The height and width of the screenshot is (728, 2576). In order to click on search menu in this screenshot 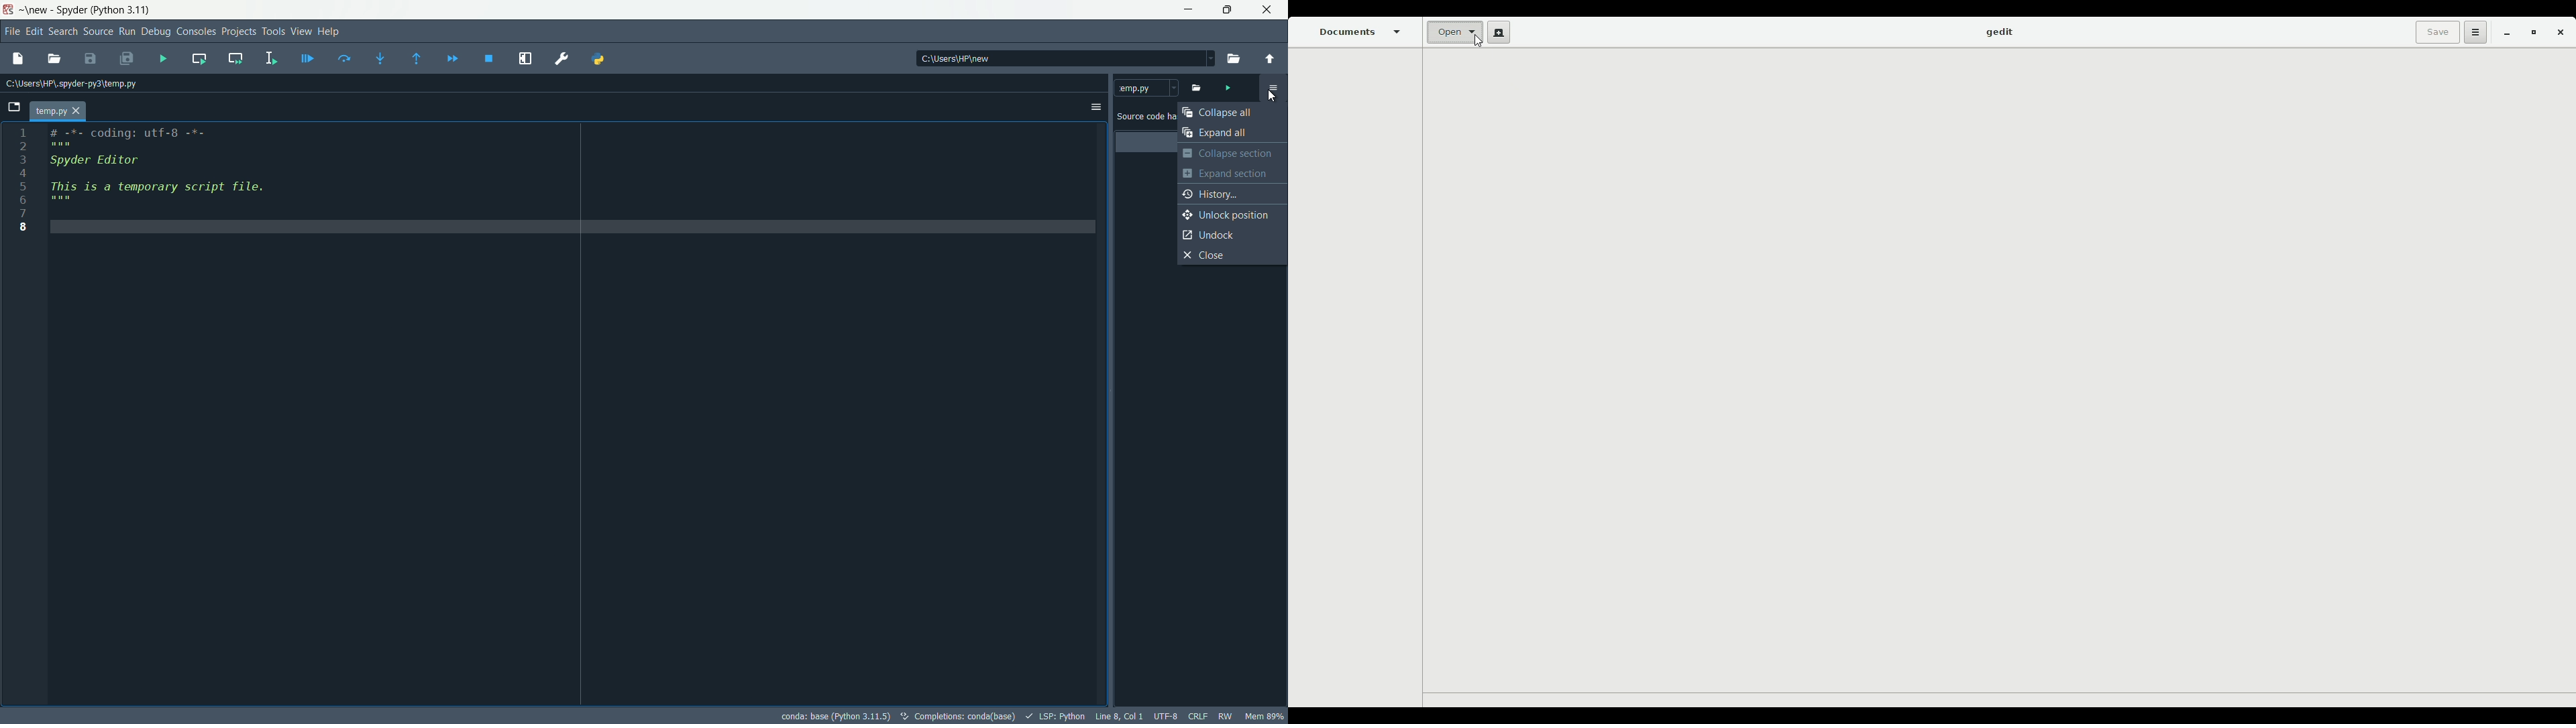, I will do `click(62, 32)`.